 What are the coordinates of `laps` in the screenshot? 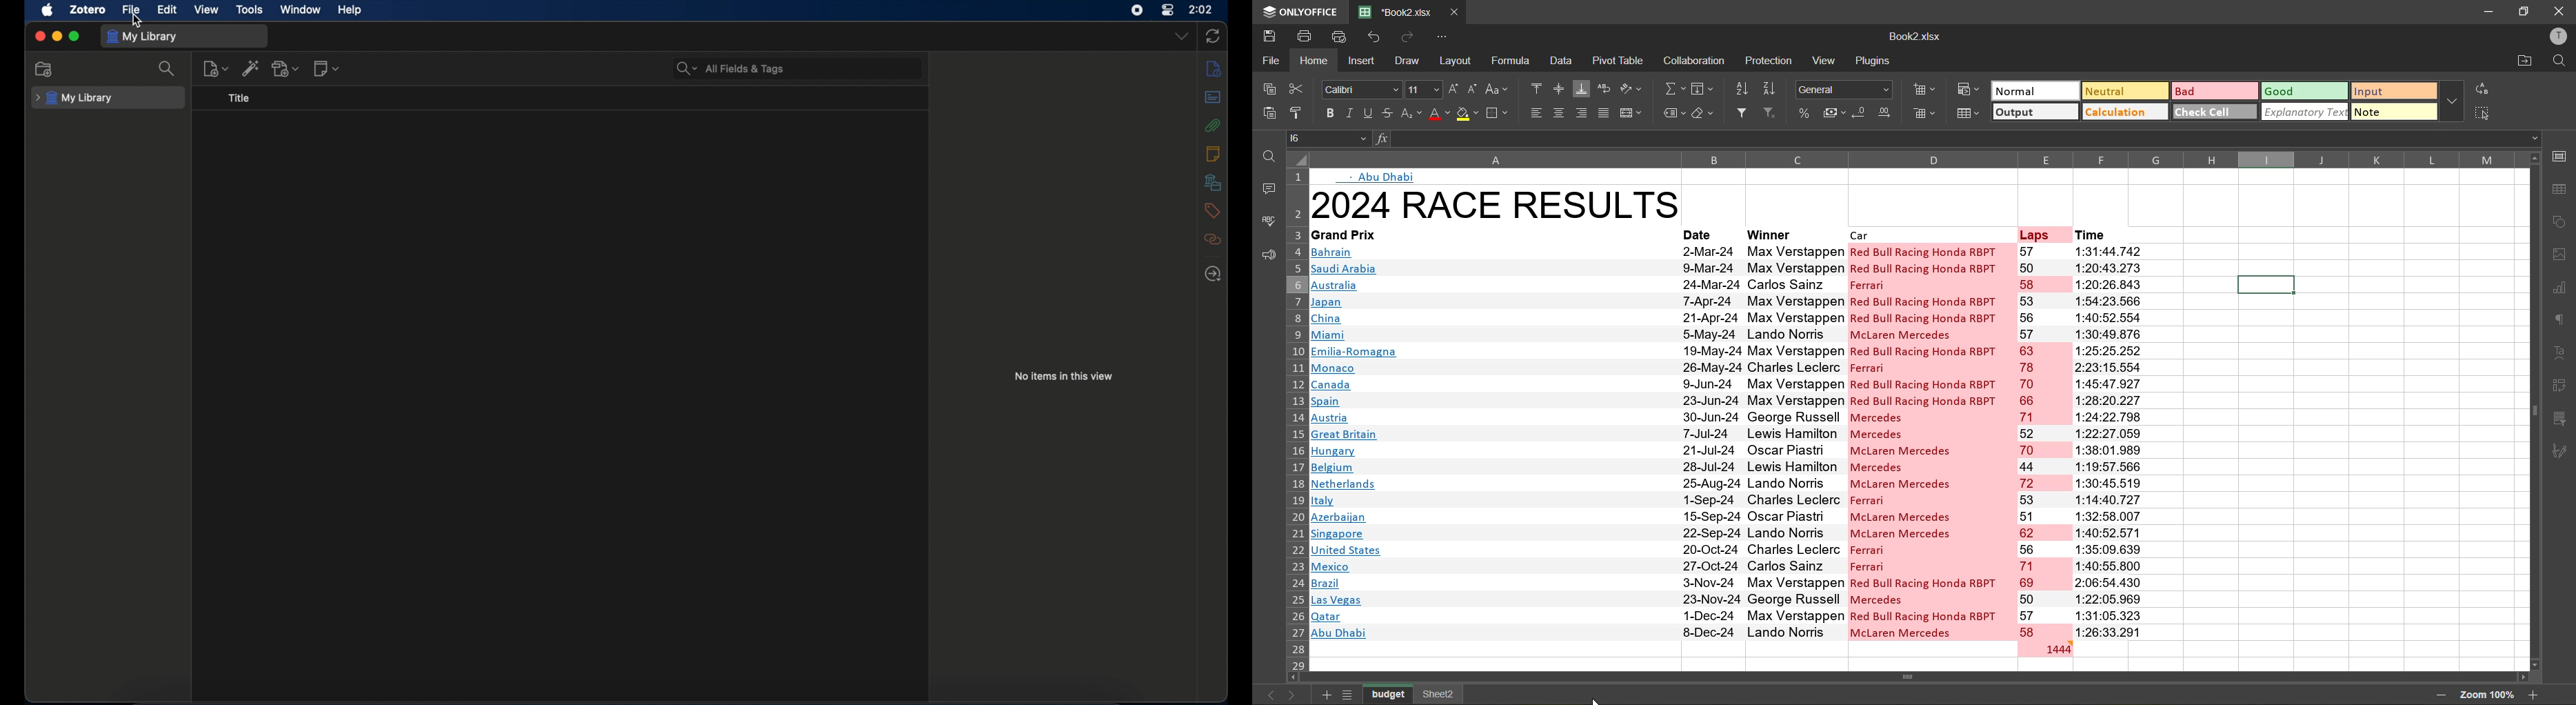 It's located at (2042, 233).